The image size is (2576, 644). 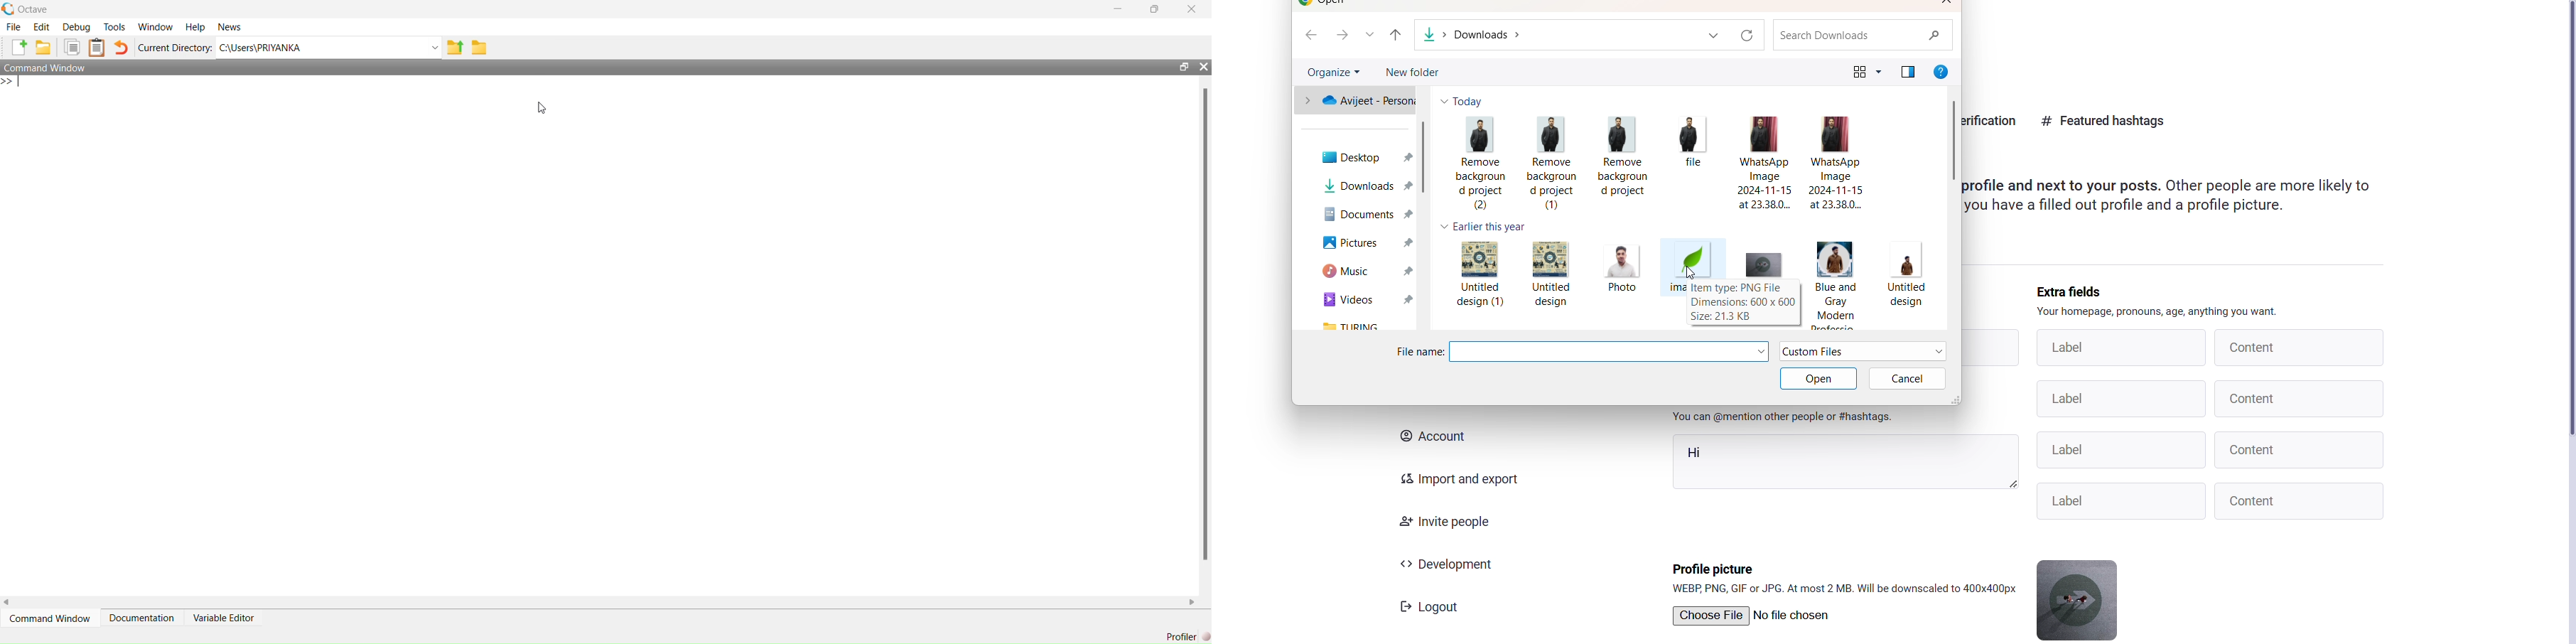 I want to click on preview pane, so click(x=1909, y=73).